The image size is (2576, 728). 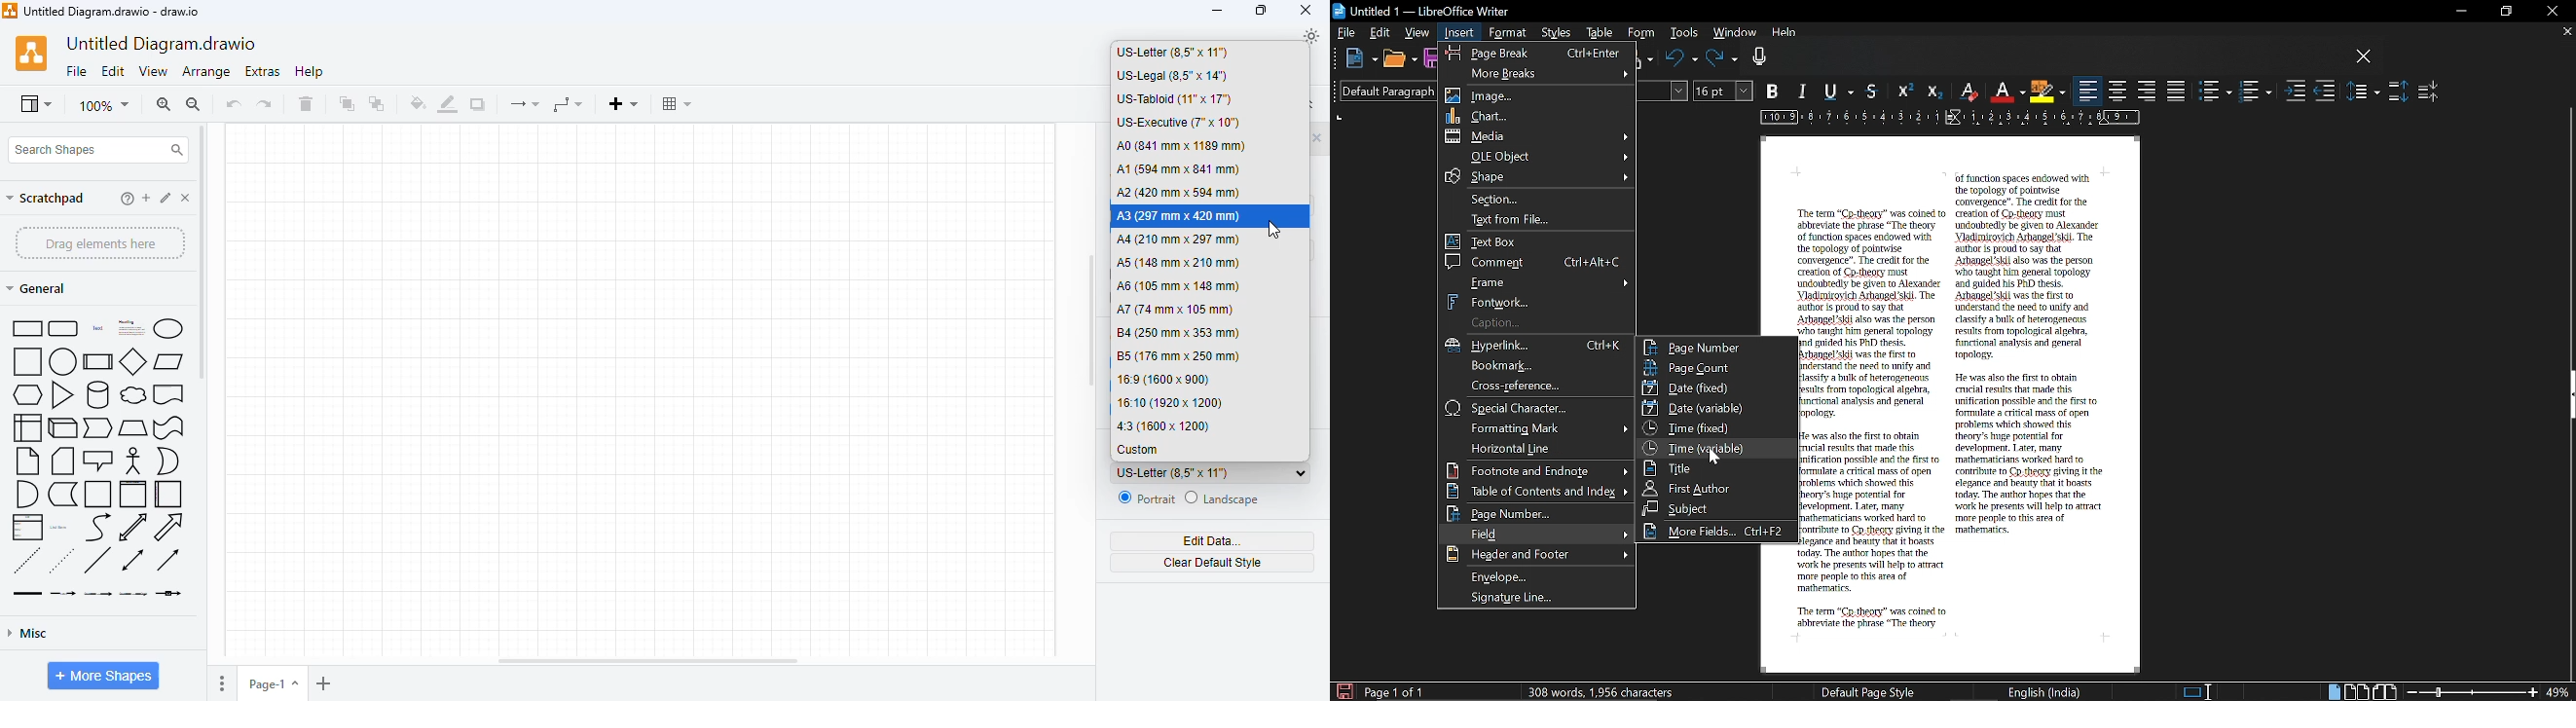 I want to click on triangle, so click(x=62, y=394).